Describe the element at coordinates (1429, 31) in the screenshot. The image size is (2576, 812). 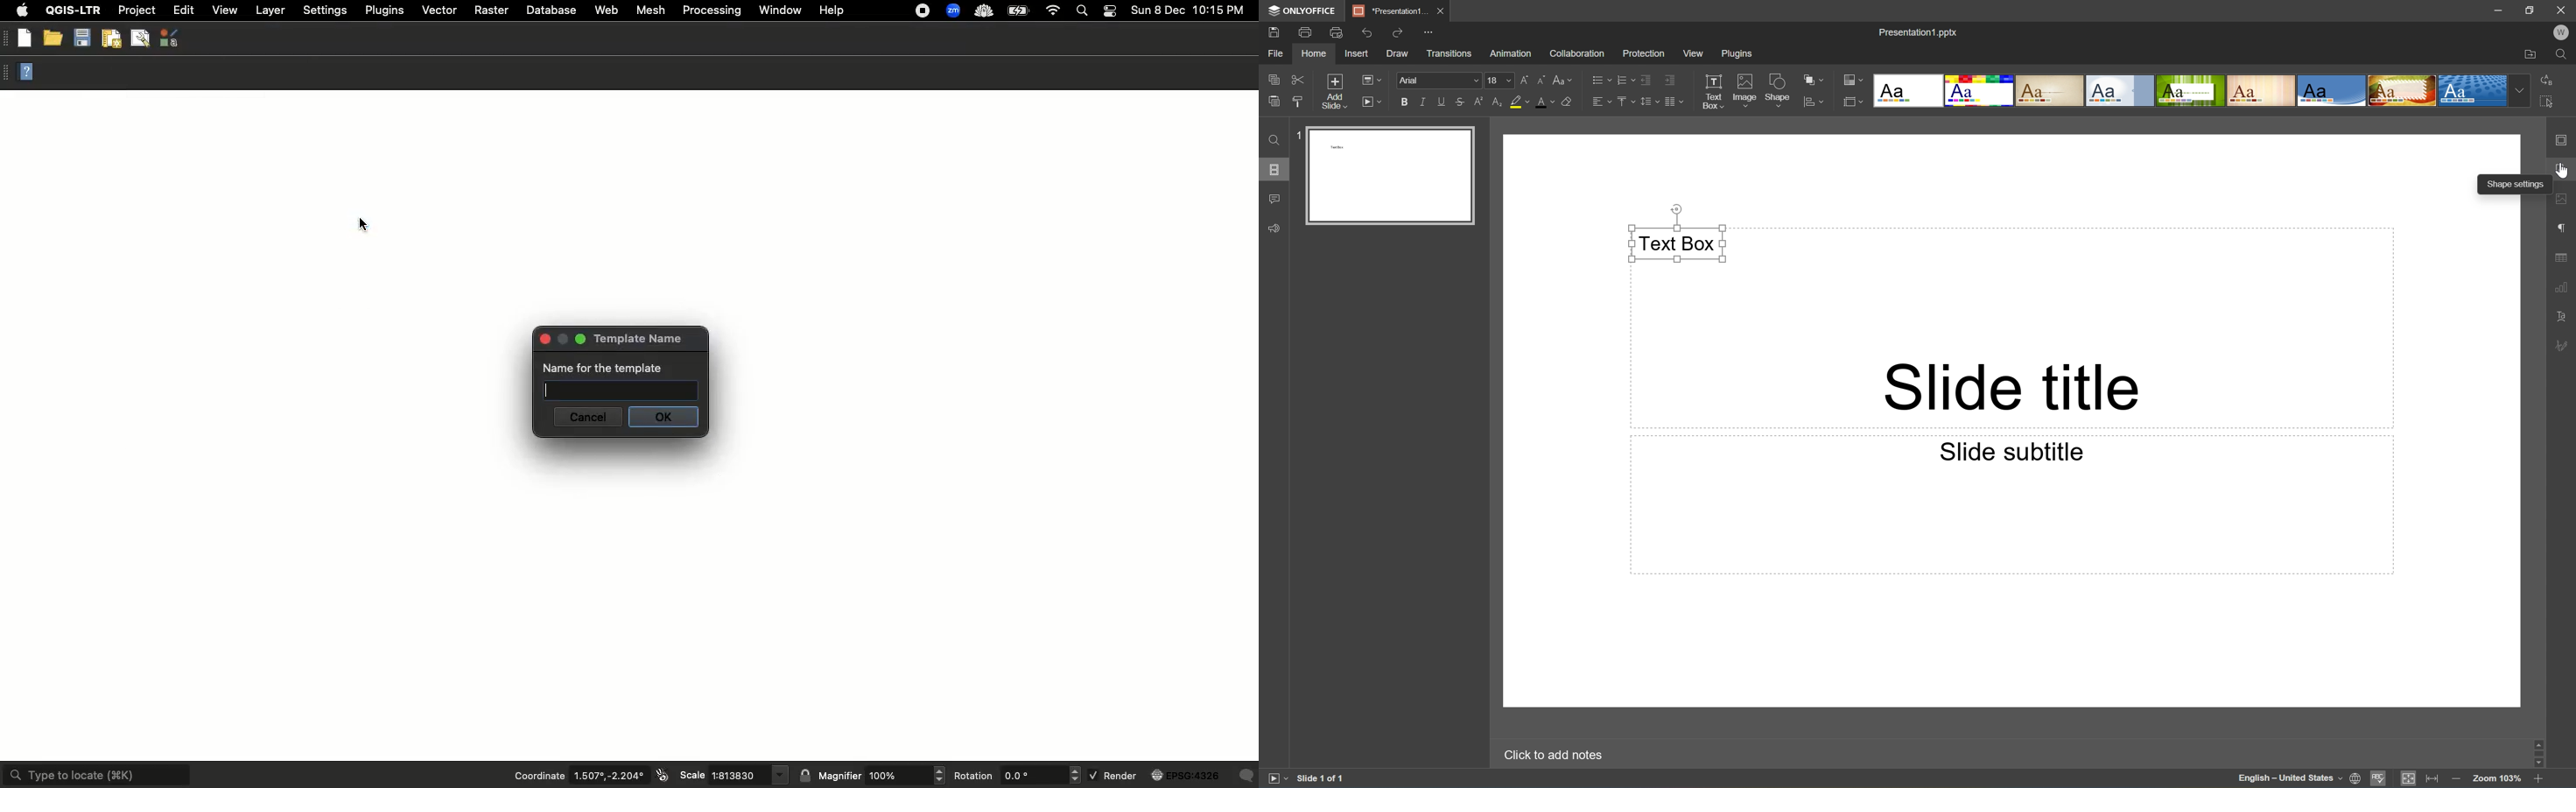
I see `Customize quick access toolbar` at that location.